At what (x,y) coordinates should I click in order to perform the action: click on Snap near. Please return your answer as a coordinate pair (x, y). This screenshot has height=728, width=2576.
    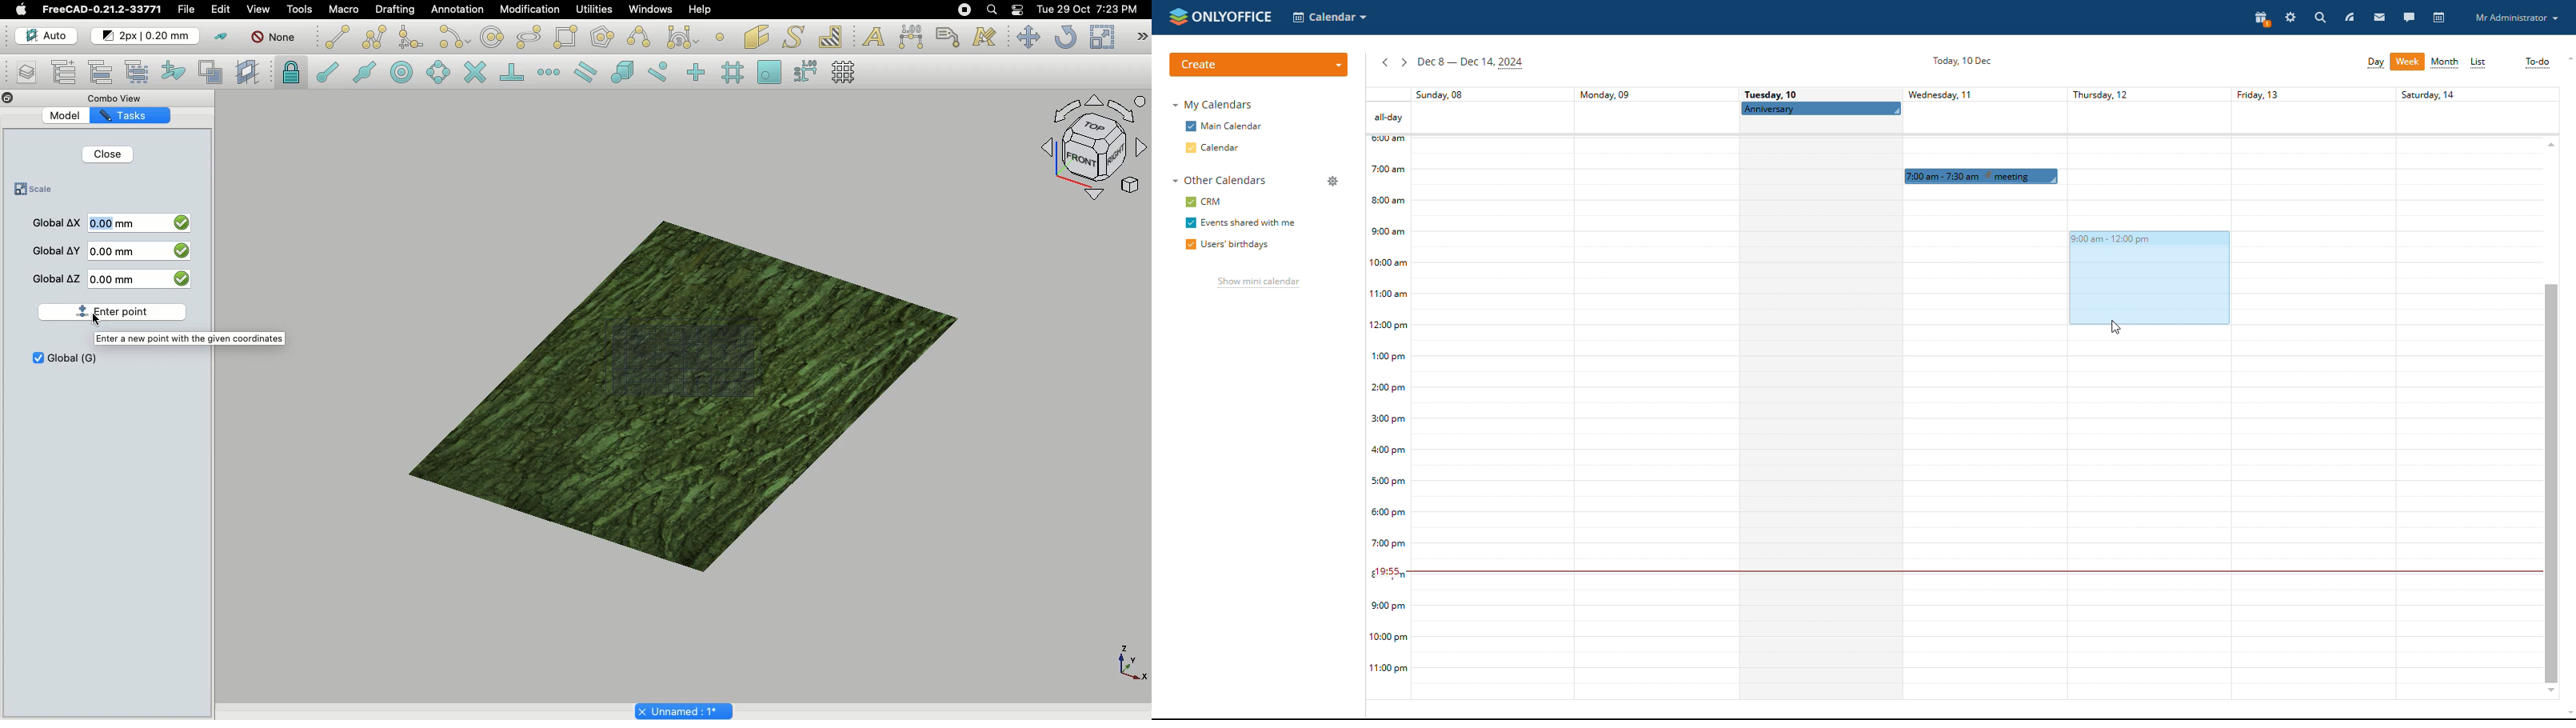
    Looking at the image, I should click on (657, 73).